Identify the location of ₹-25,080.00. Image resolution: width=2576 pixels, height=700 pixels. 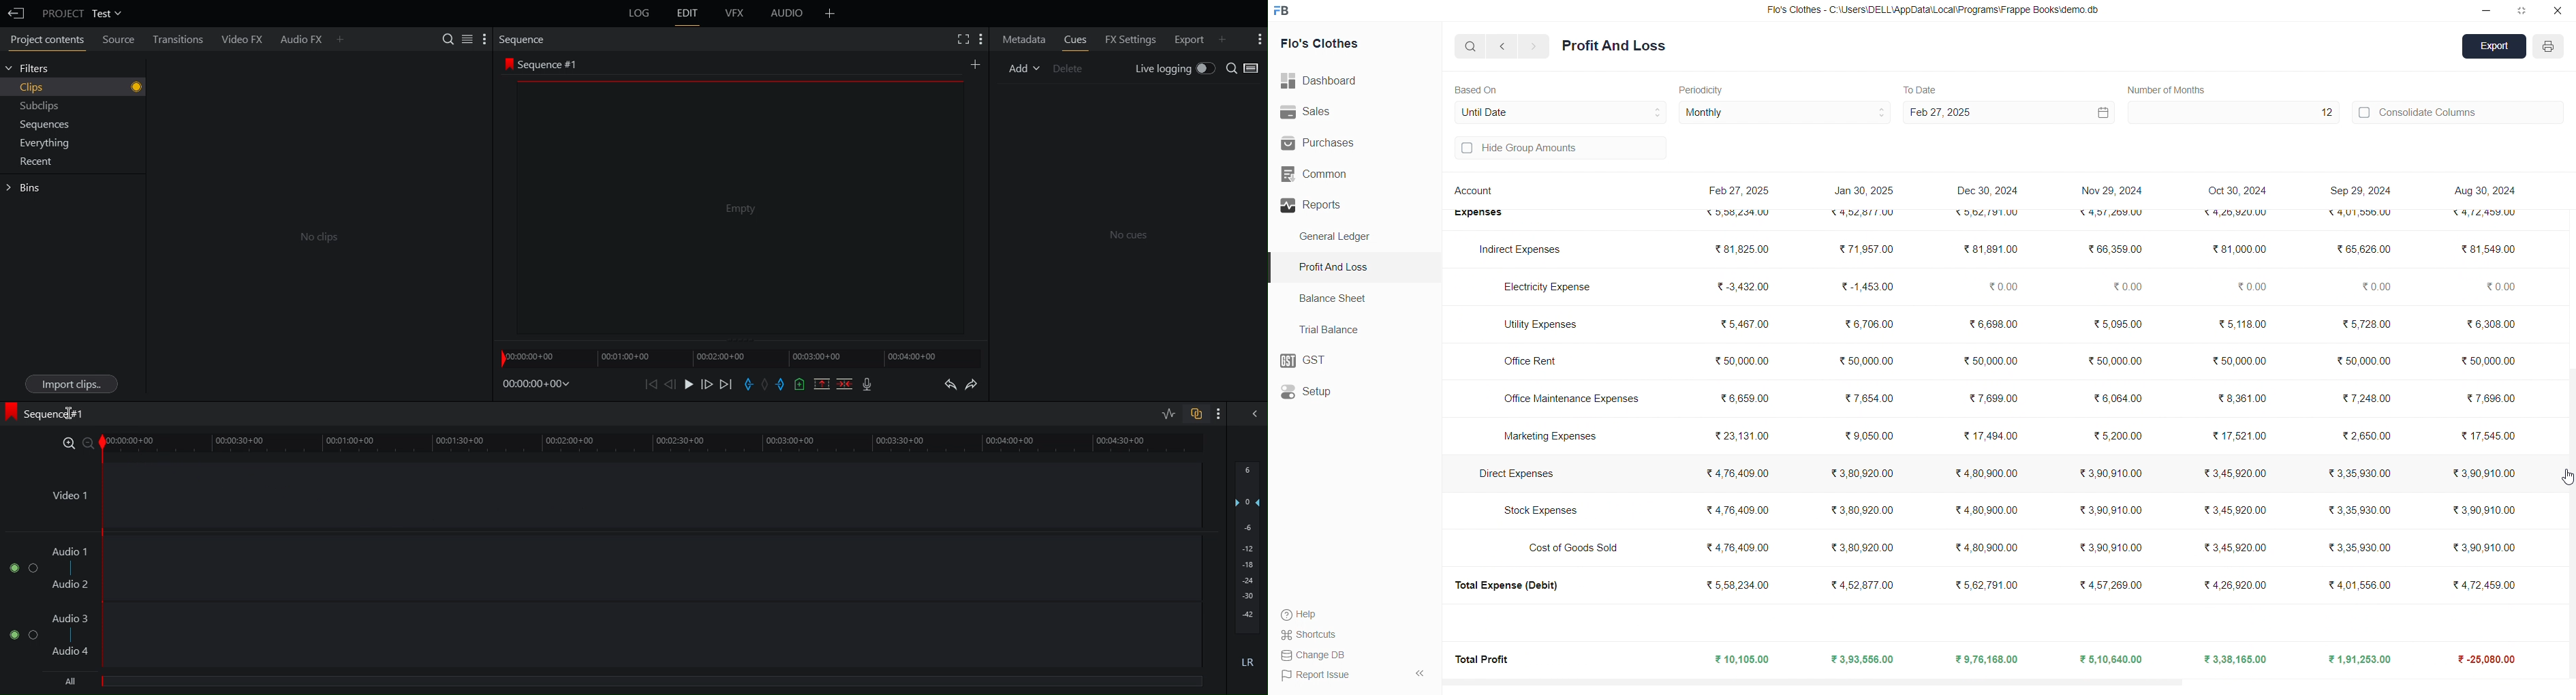
(2481, 660).